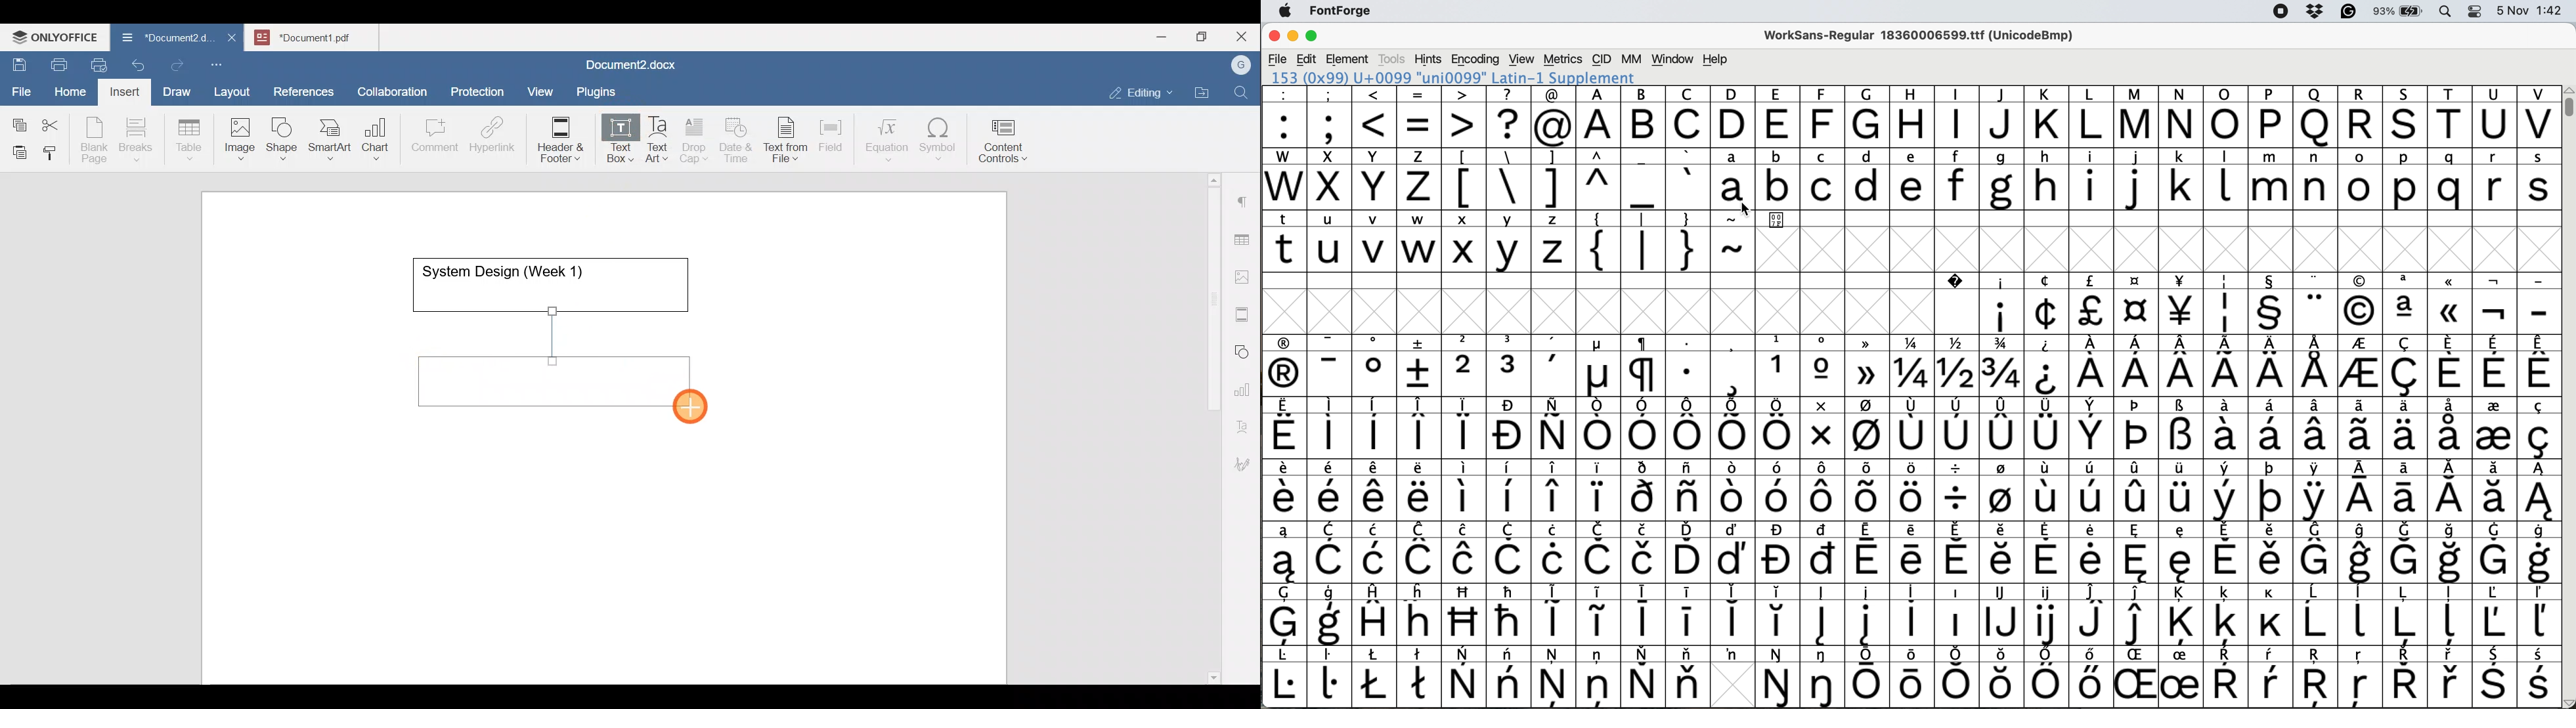  Describe the element at coordinates (1735, 428) in the screenshot. I see `symbol` at that location.